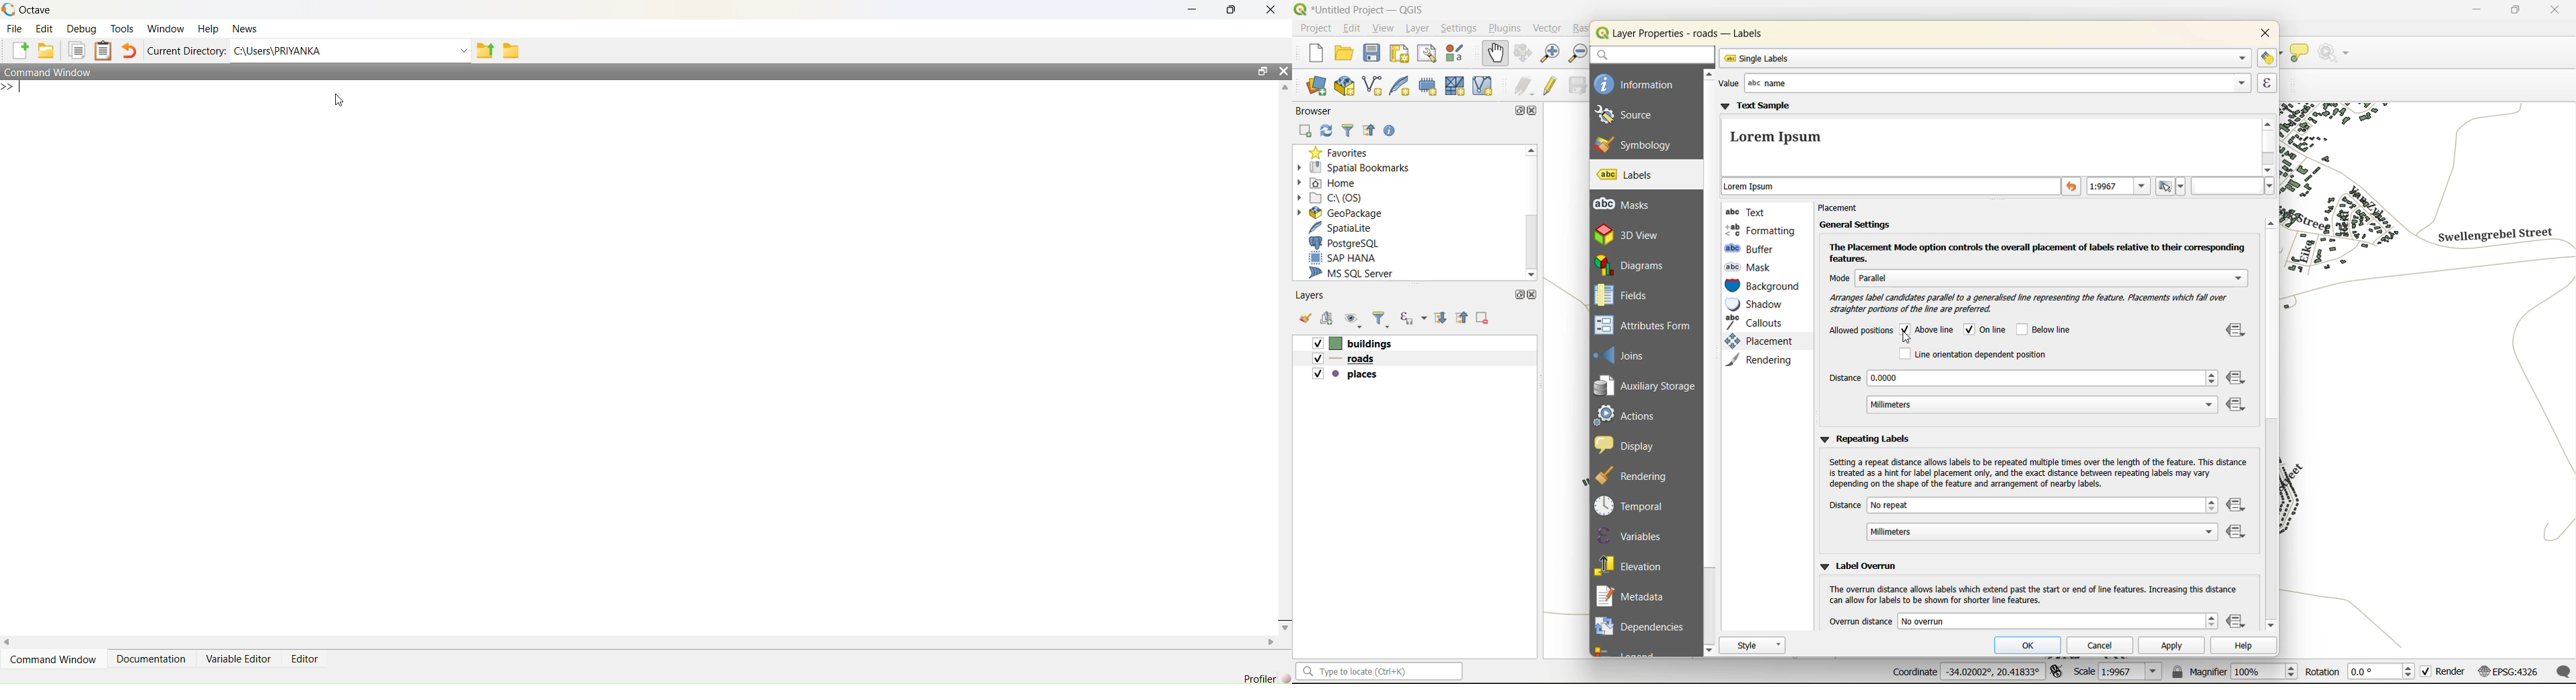 The image size is (2576, 700). What do you see at coordinates (1315, 297) in the screenshot?
I see `layers` at bounding box center [1315, 297].